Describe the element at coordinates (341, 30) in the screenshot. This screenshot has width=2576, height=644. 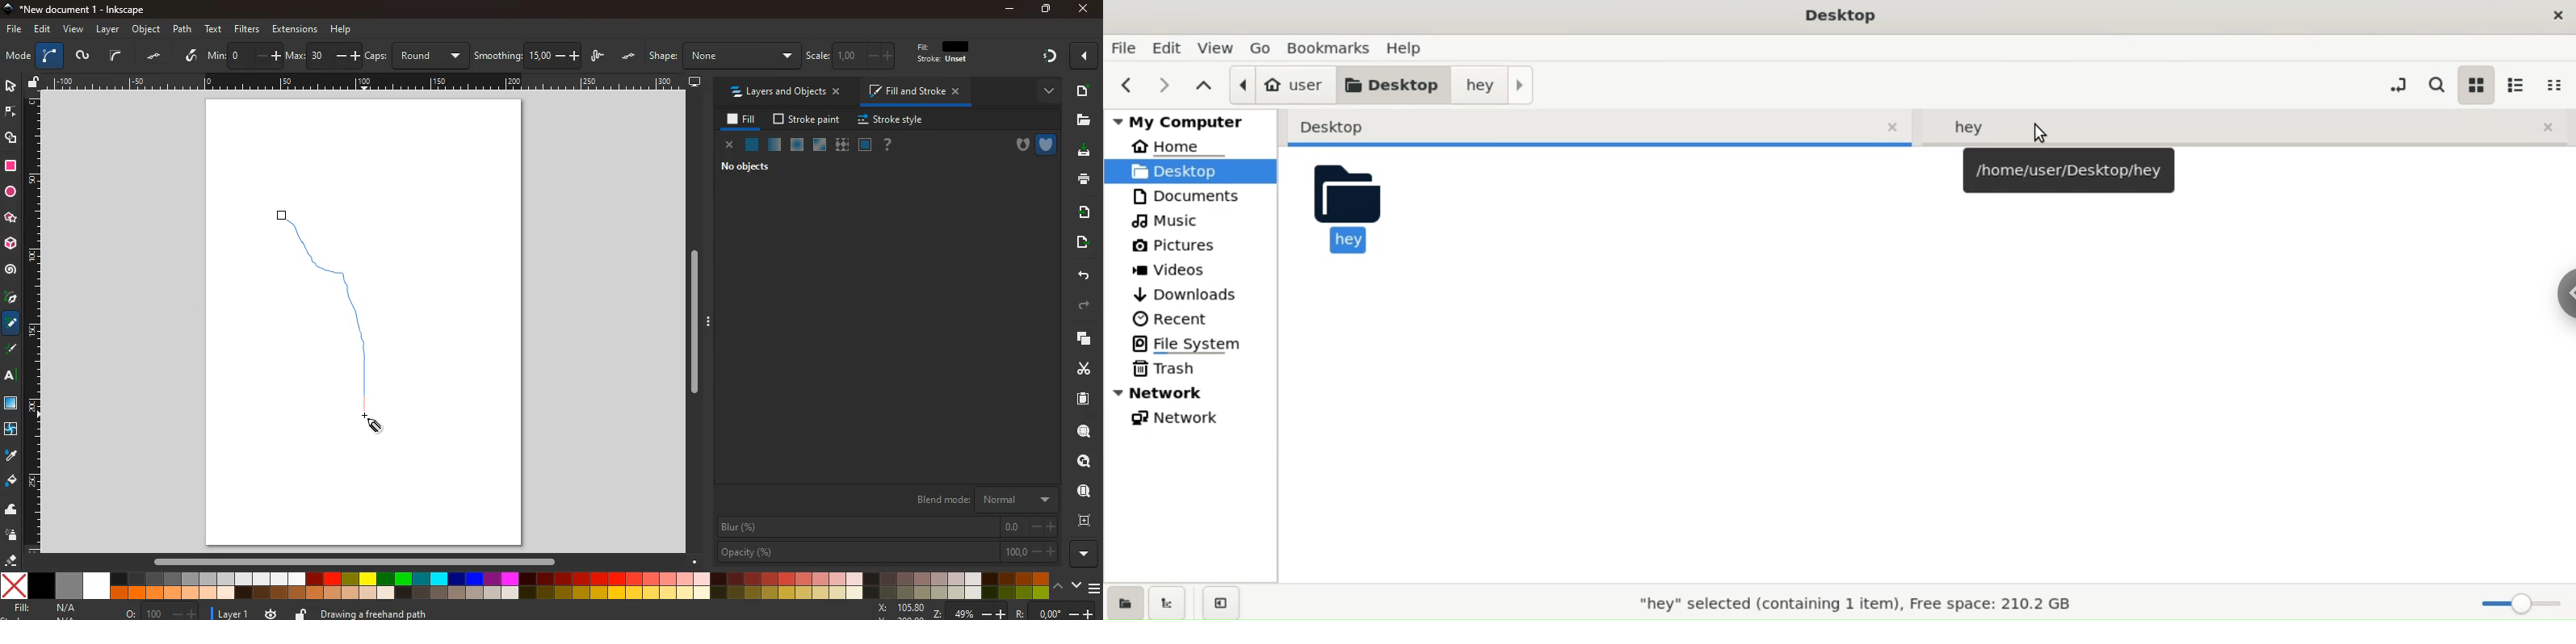
I see `help` at that location.